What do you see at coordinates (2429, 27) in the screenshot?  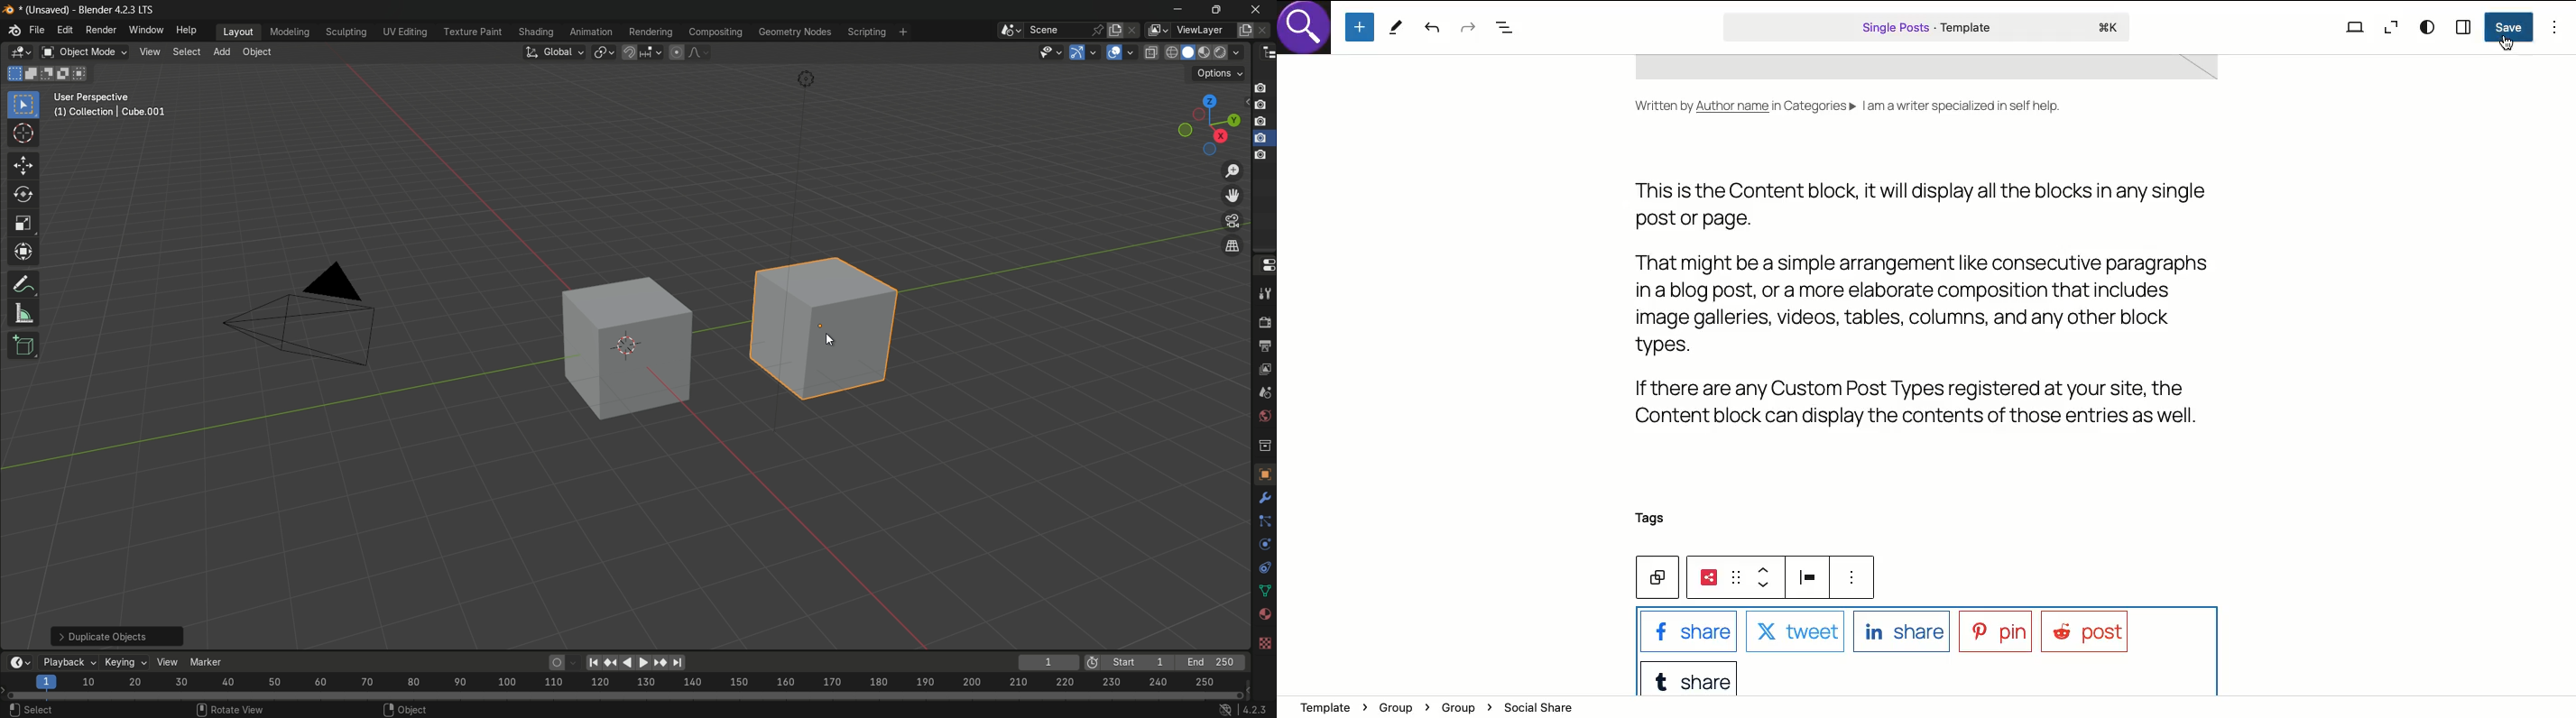 I see `Style` at bounding box center [2429, 27].